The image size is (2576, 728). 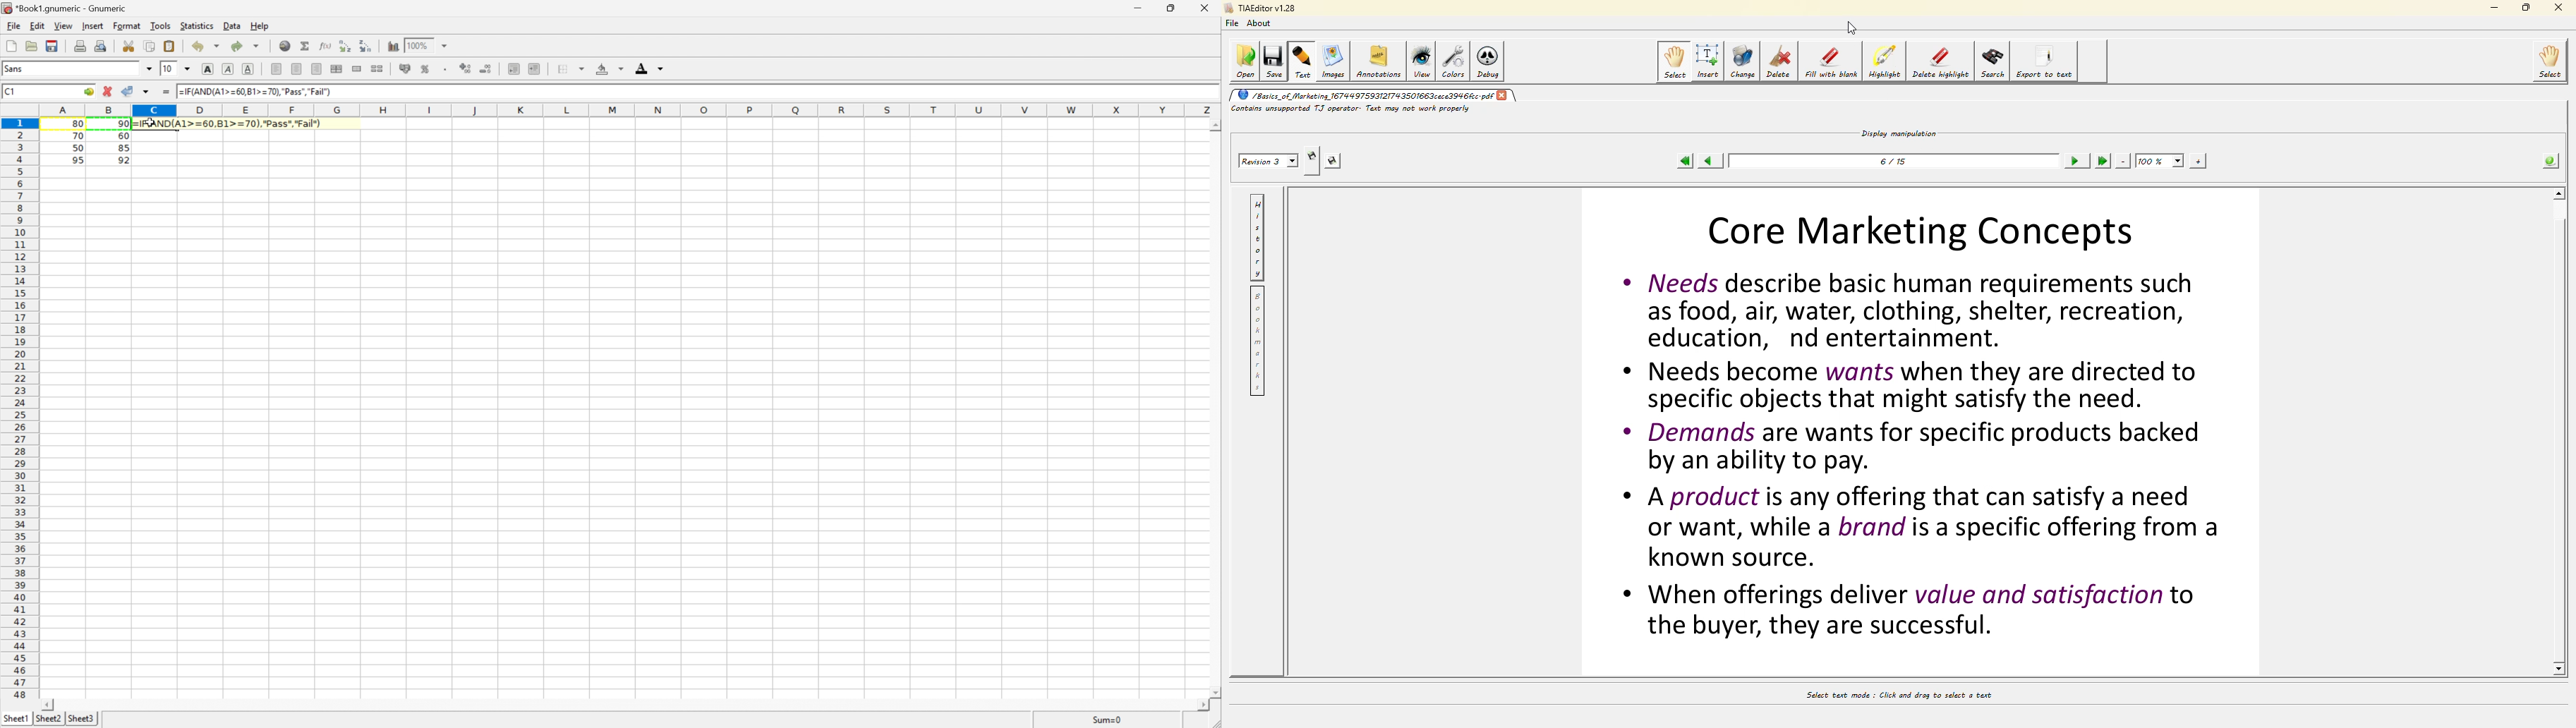 I want to click on Set the format of the selected cells to include a thousands separator, so click(x=448, y=67).